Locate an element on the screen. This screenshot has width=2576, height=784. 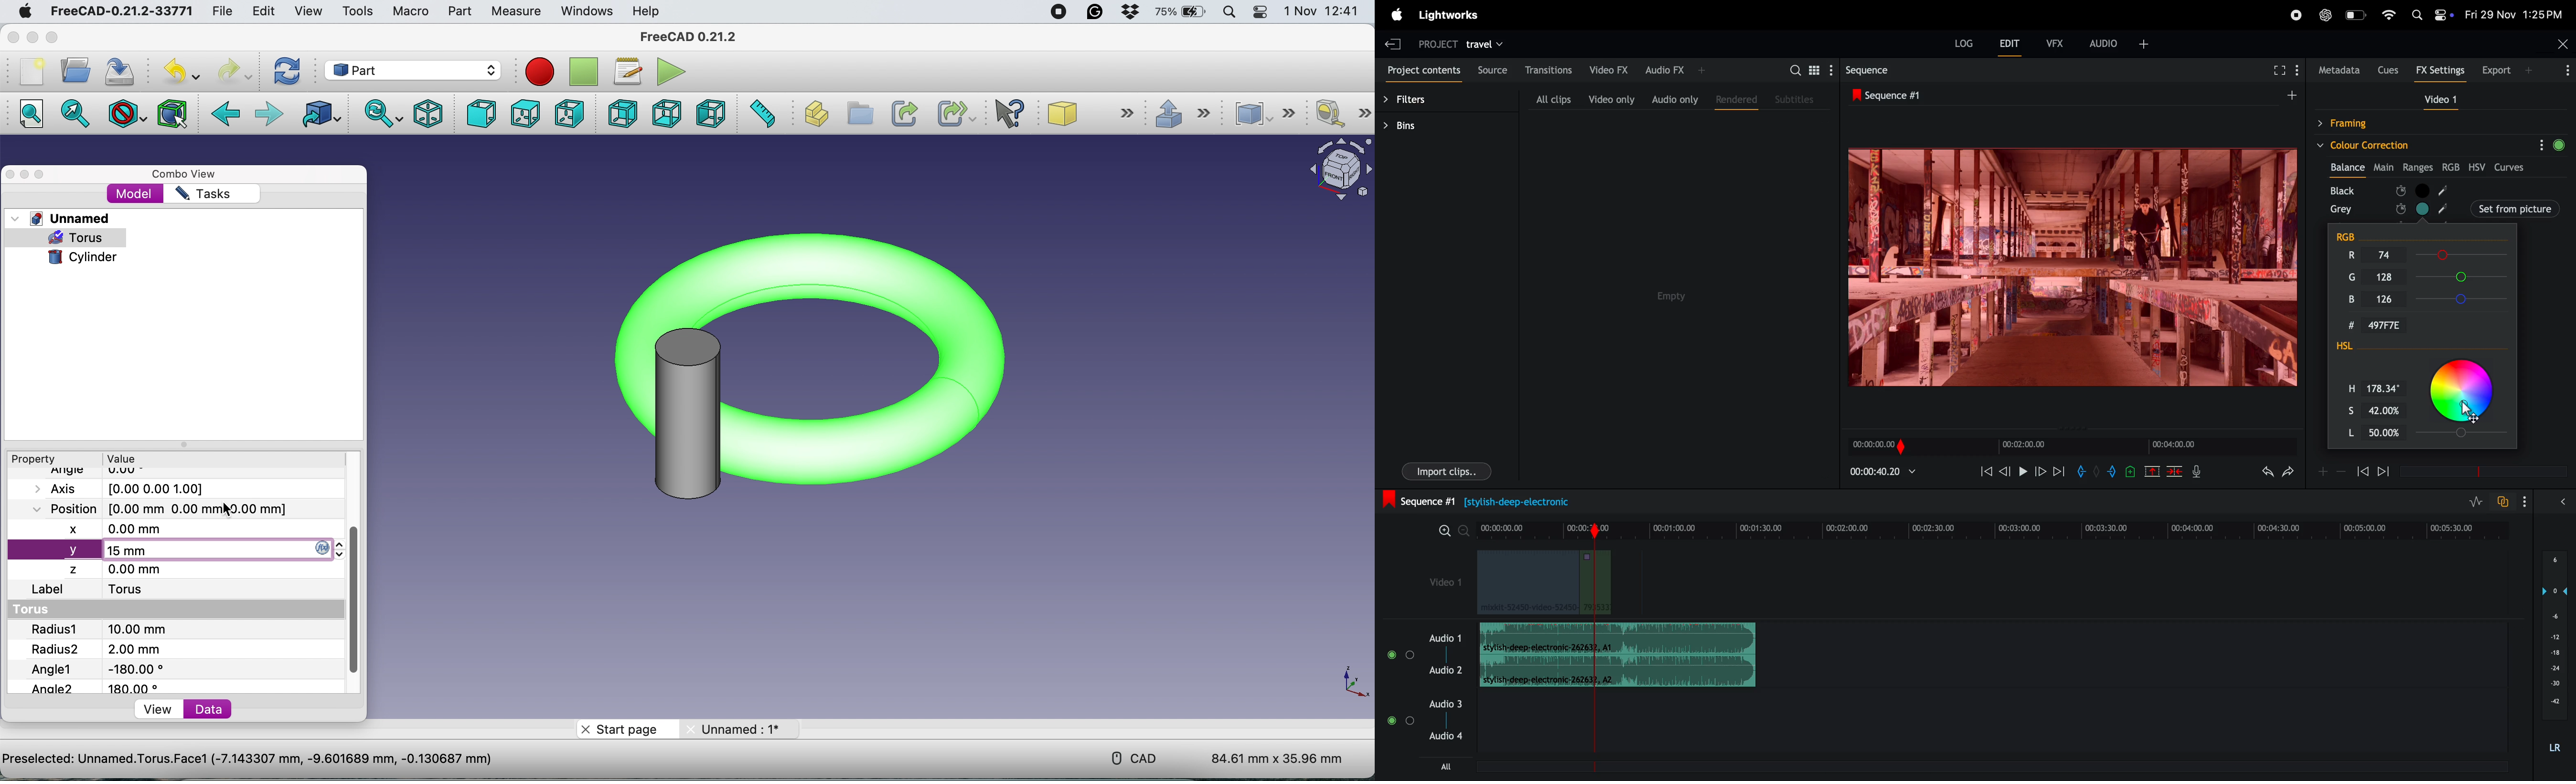
what's this is located at coordinates (1016, 114).